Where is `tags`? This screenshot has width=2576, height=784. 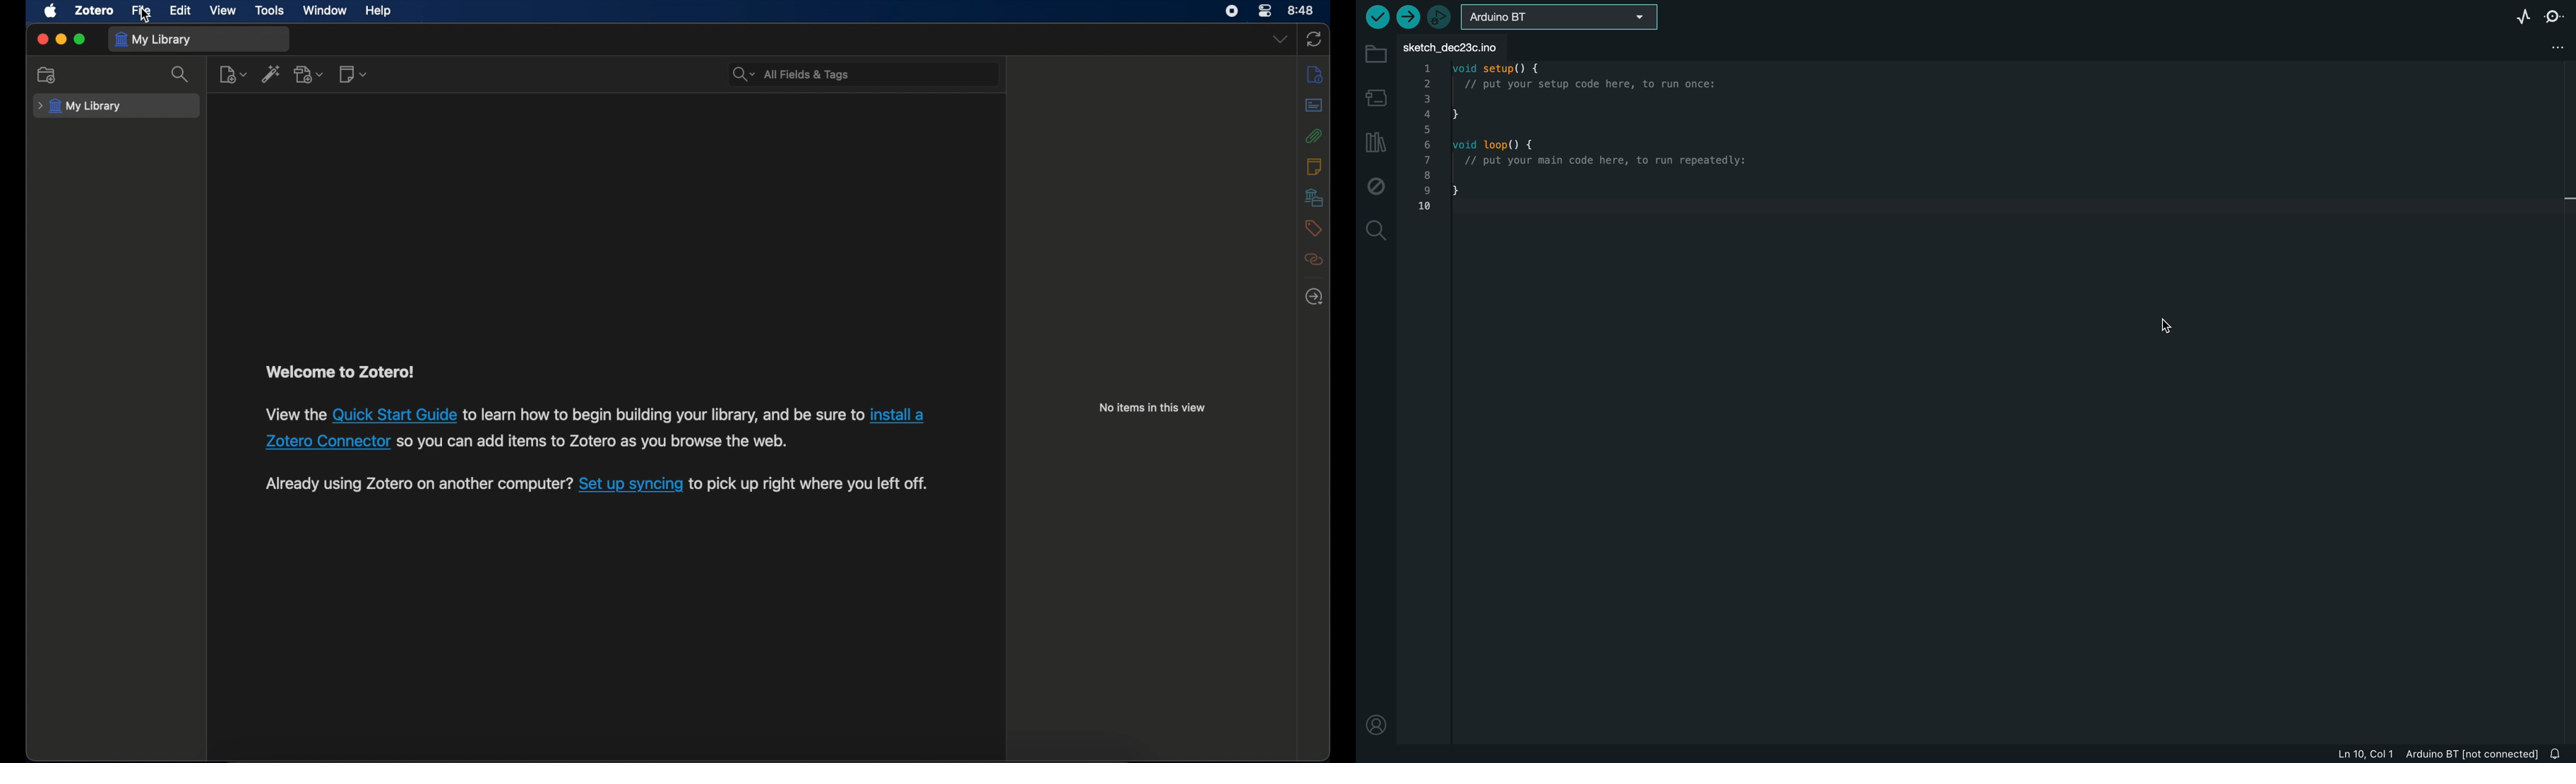 tags is located at coordinates (1313, 228).